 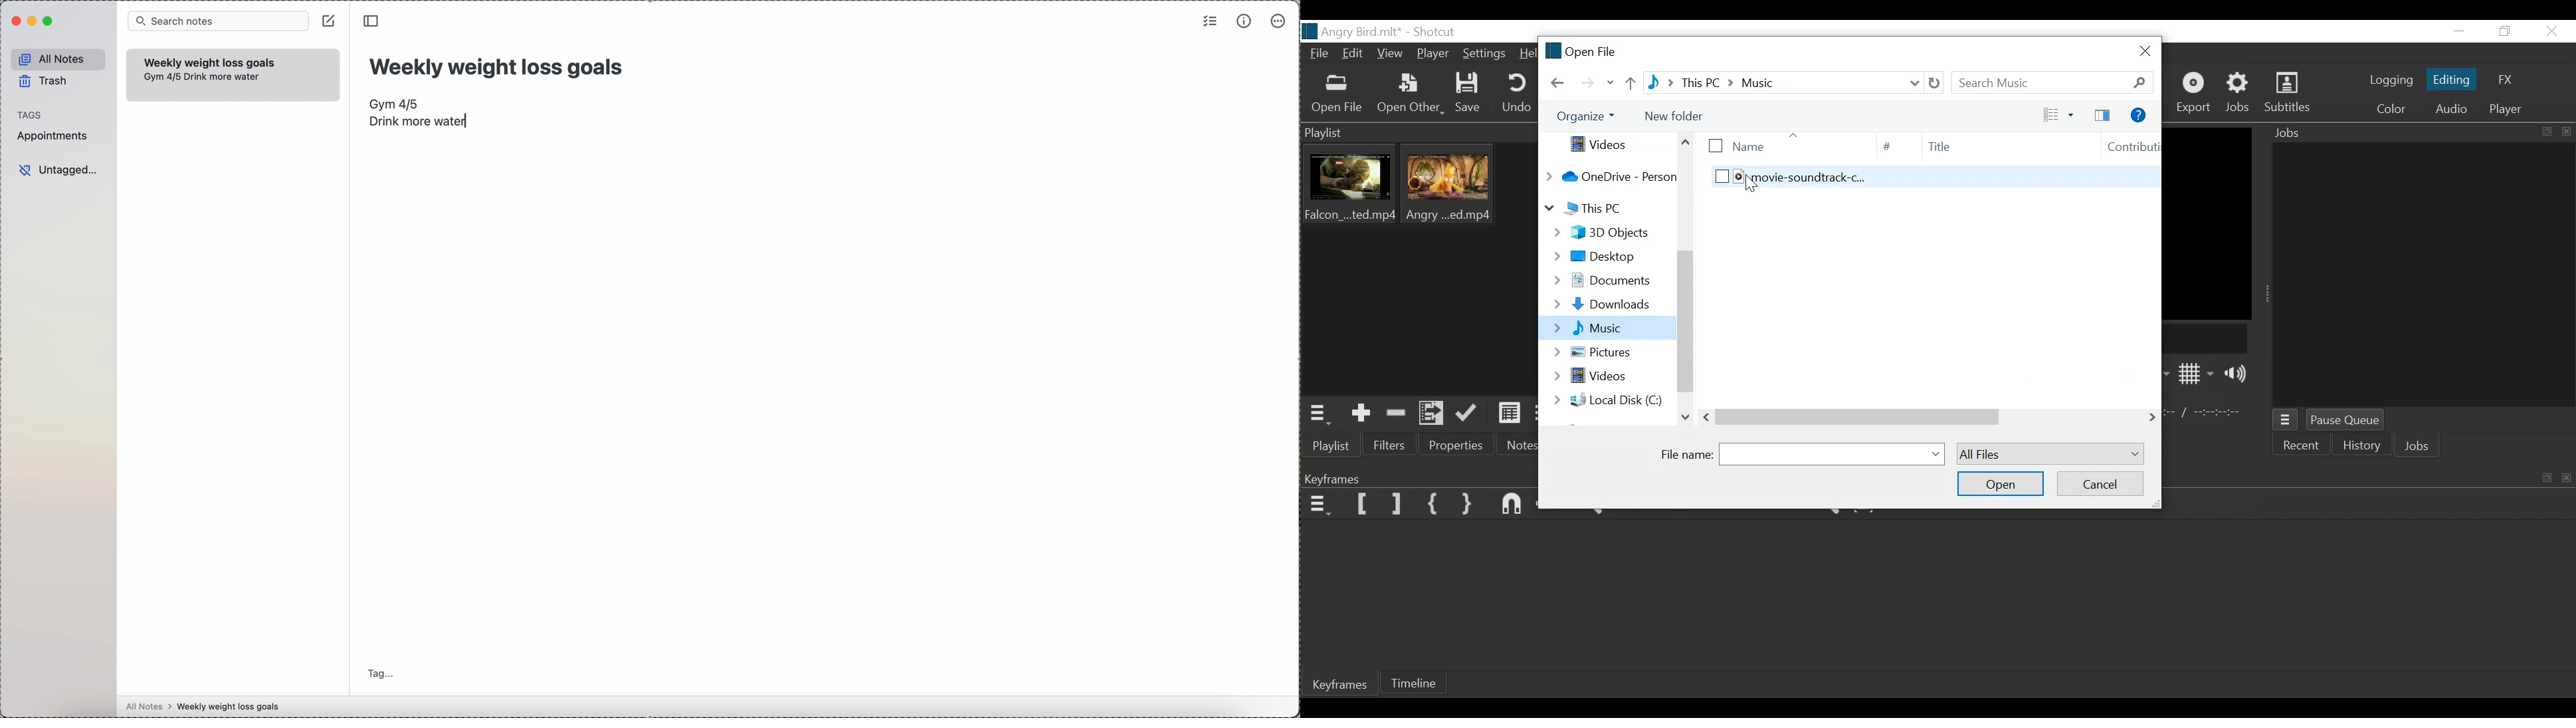 I want to click on Filter, so click(x=1389, y=445).